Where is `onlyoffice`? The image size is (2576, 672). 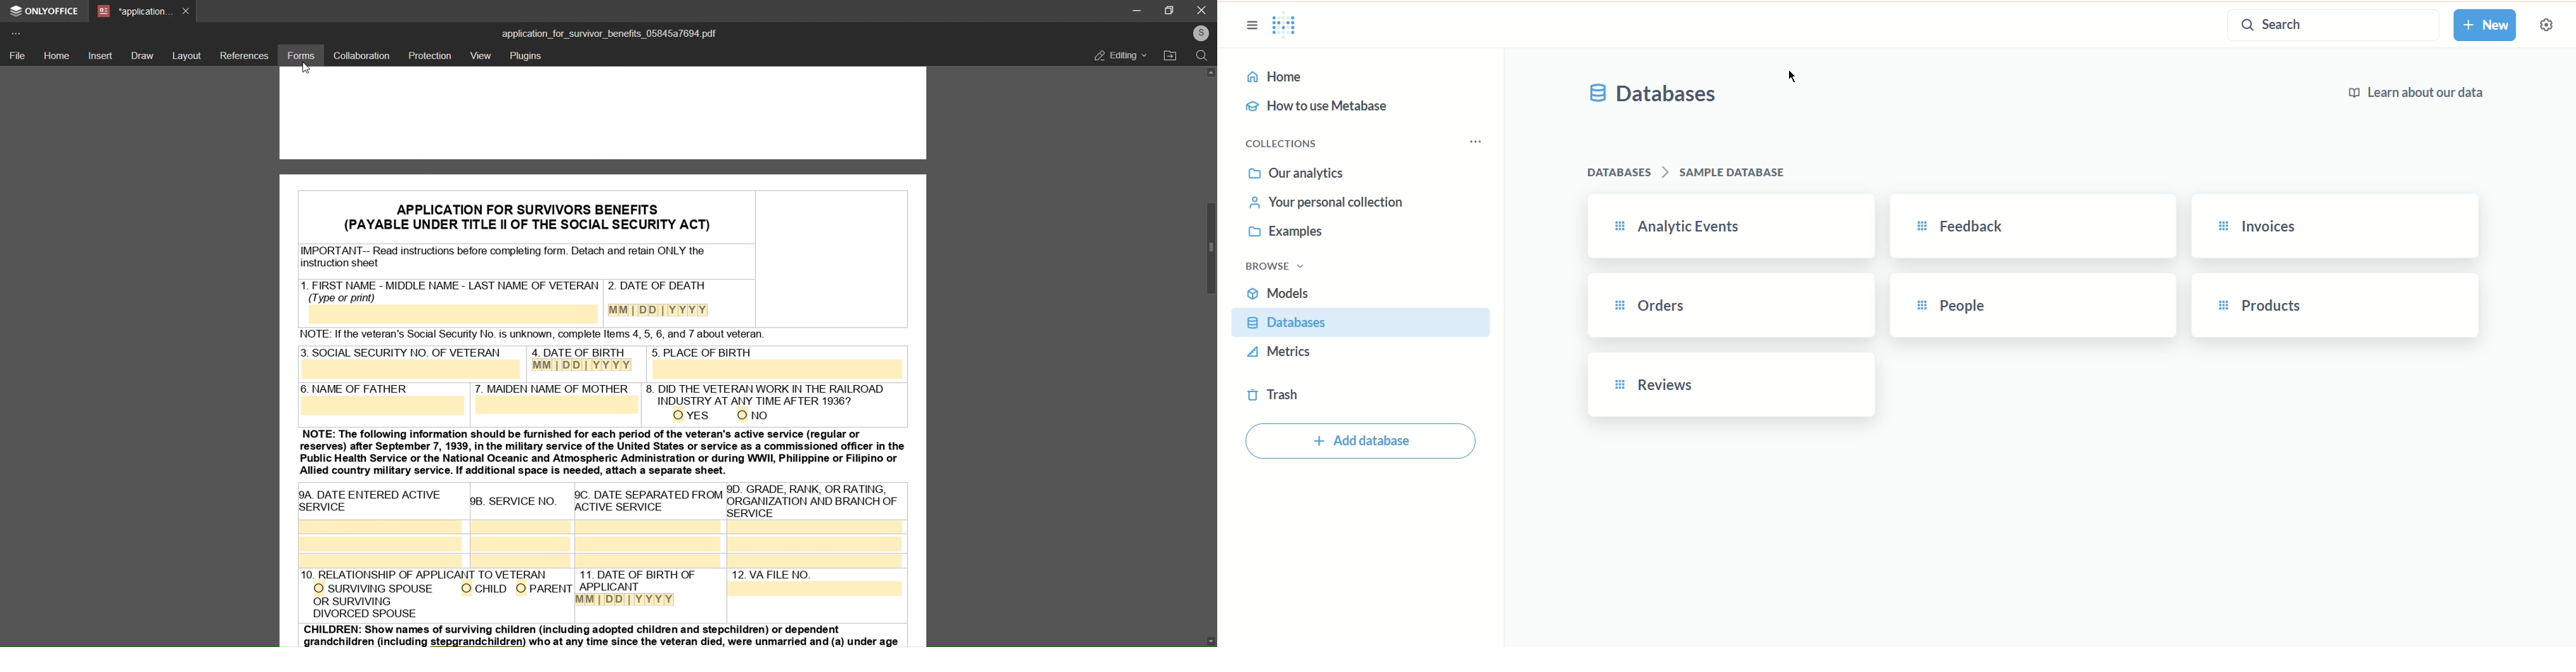 onlyoffice is located at coordinates (46, 13).